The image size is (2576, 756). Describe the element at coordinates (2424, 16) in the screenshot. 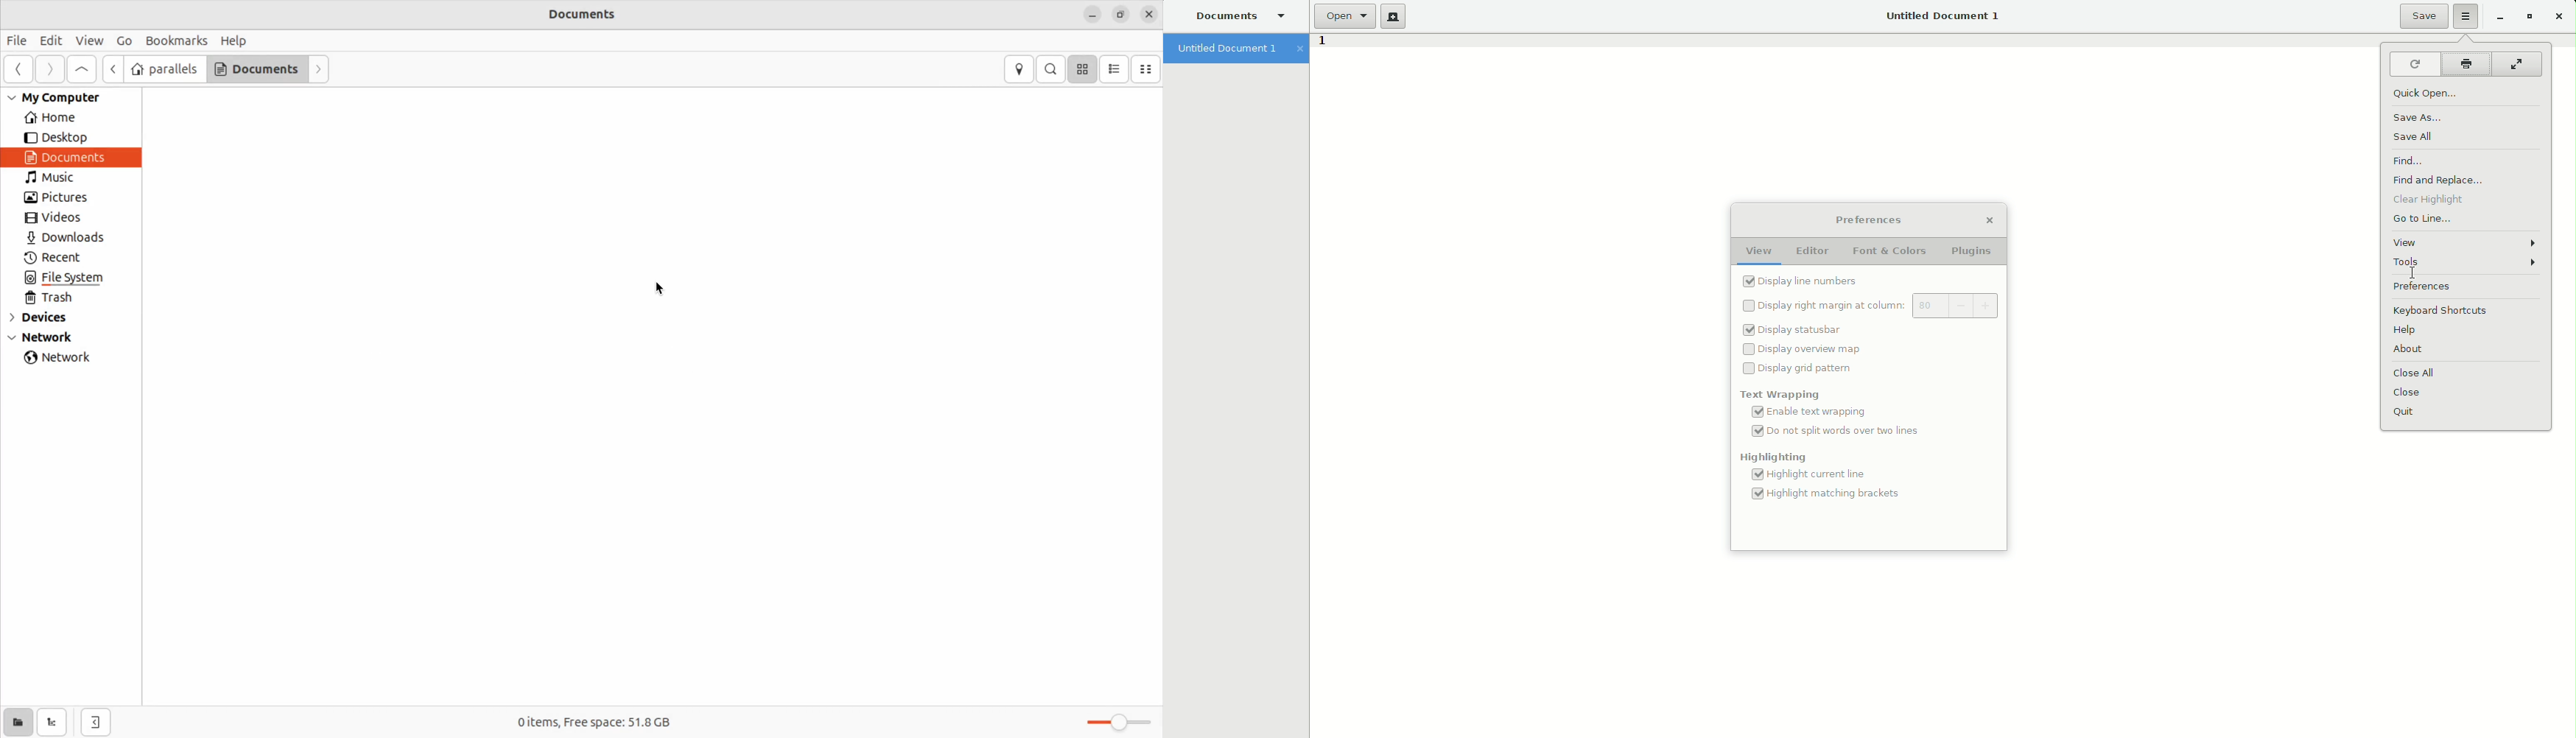

I see `Save` at that location.